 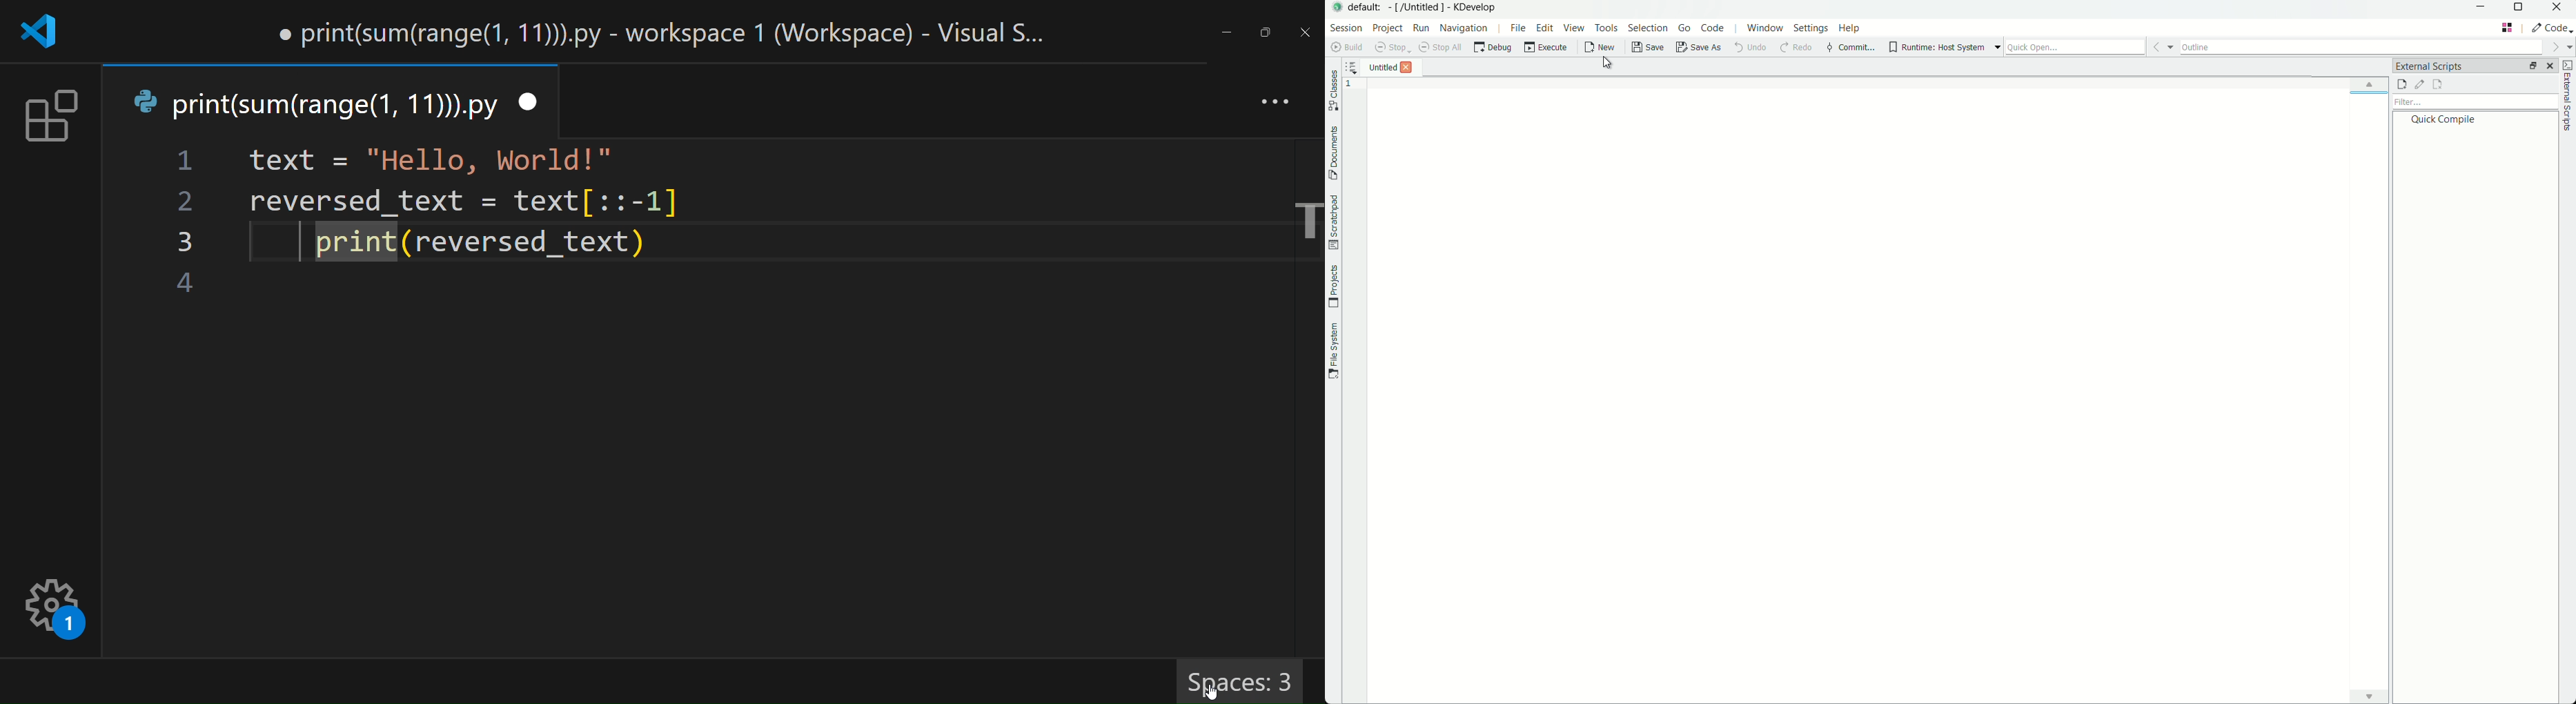 What do you see at coordinates (50, 119) in the screenshot?
I see `extension` at bounding box center [50, 119].